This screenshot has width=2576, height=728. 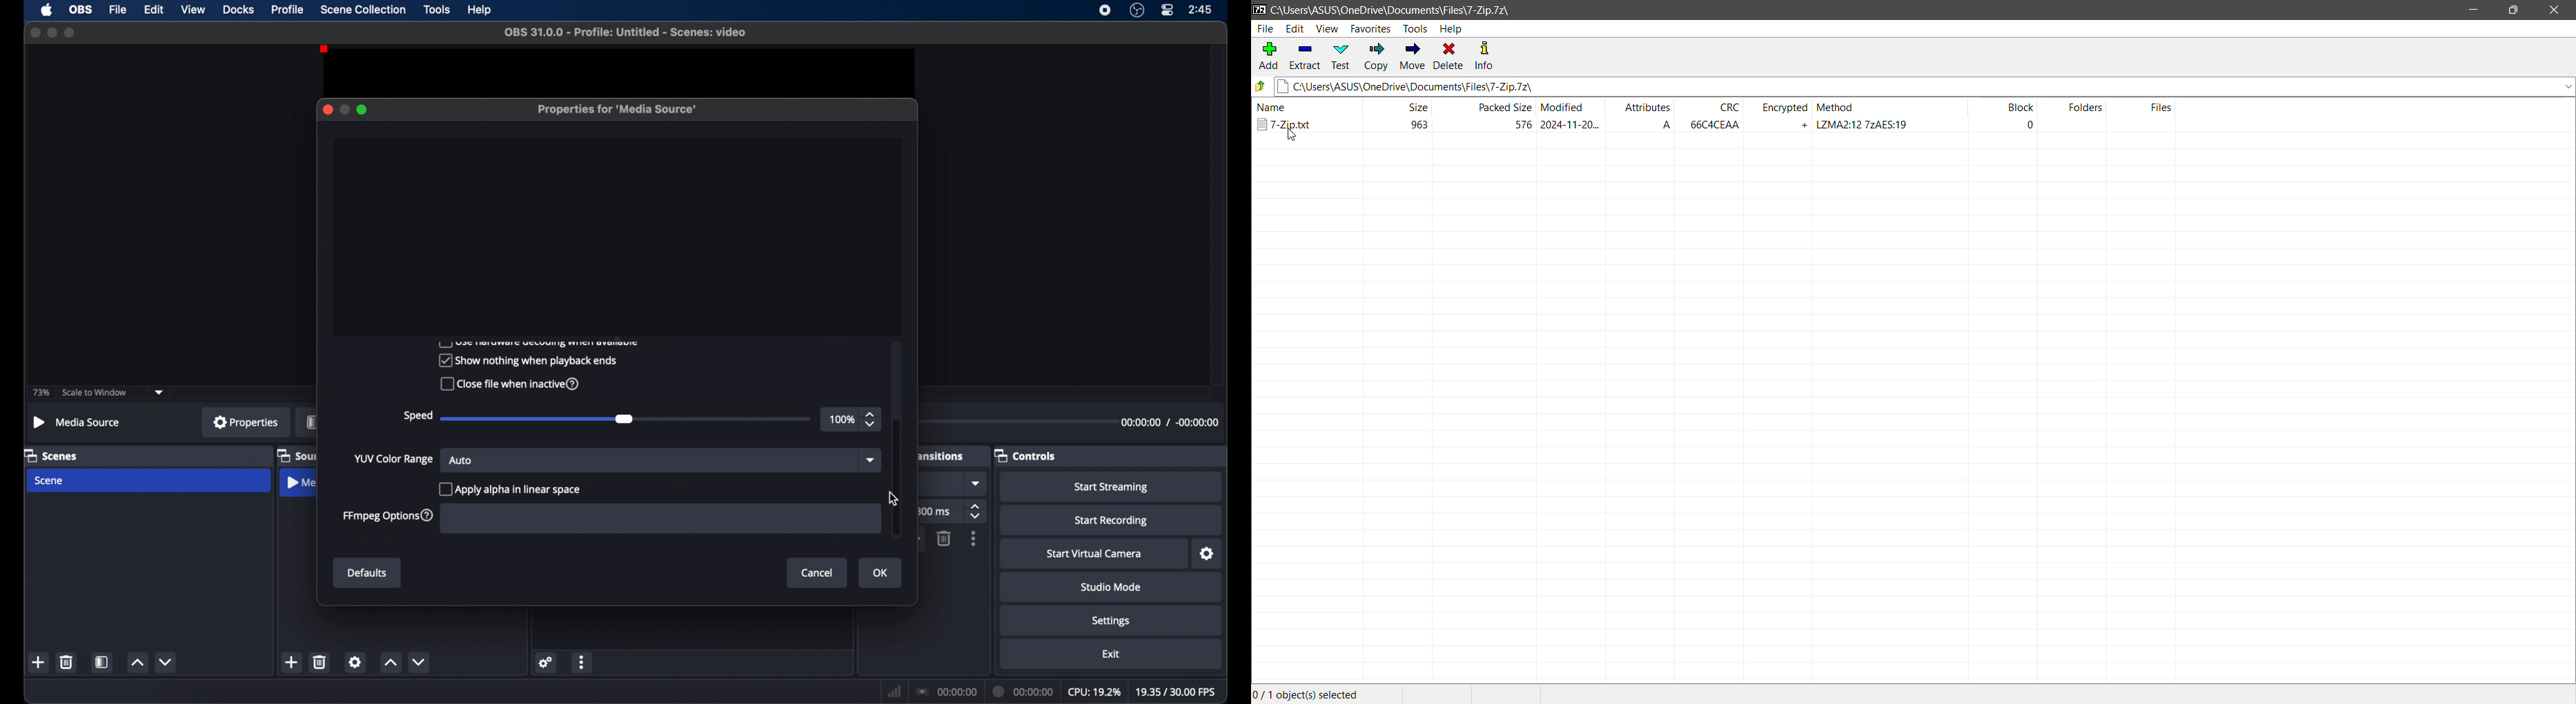 What do you see at coordinates (1299, 117) in the screenshot?
I see `Password protected archive file` at bounding box center [1299, 117].